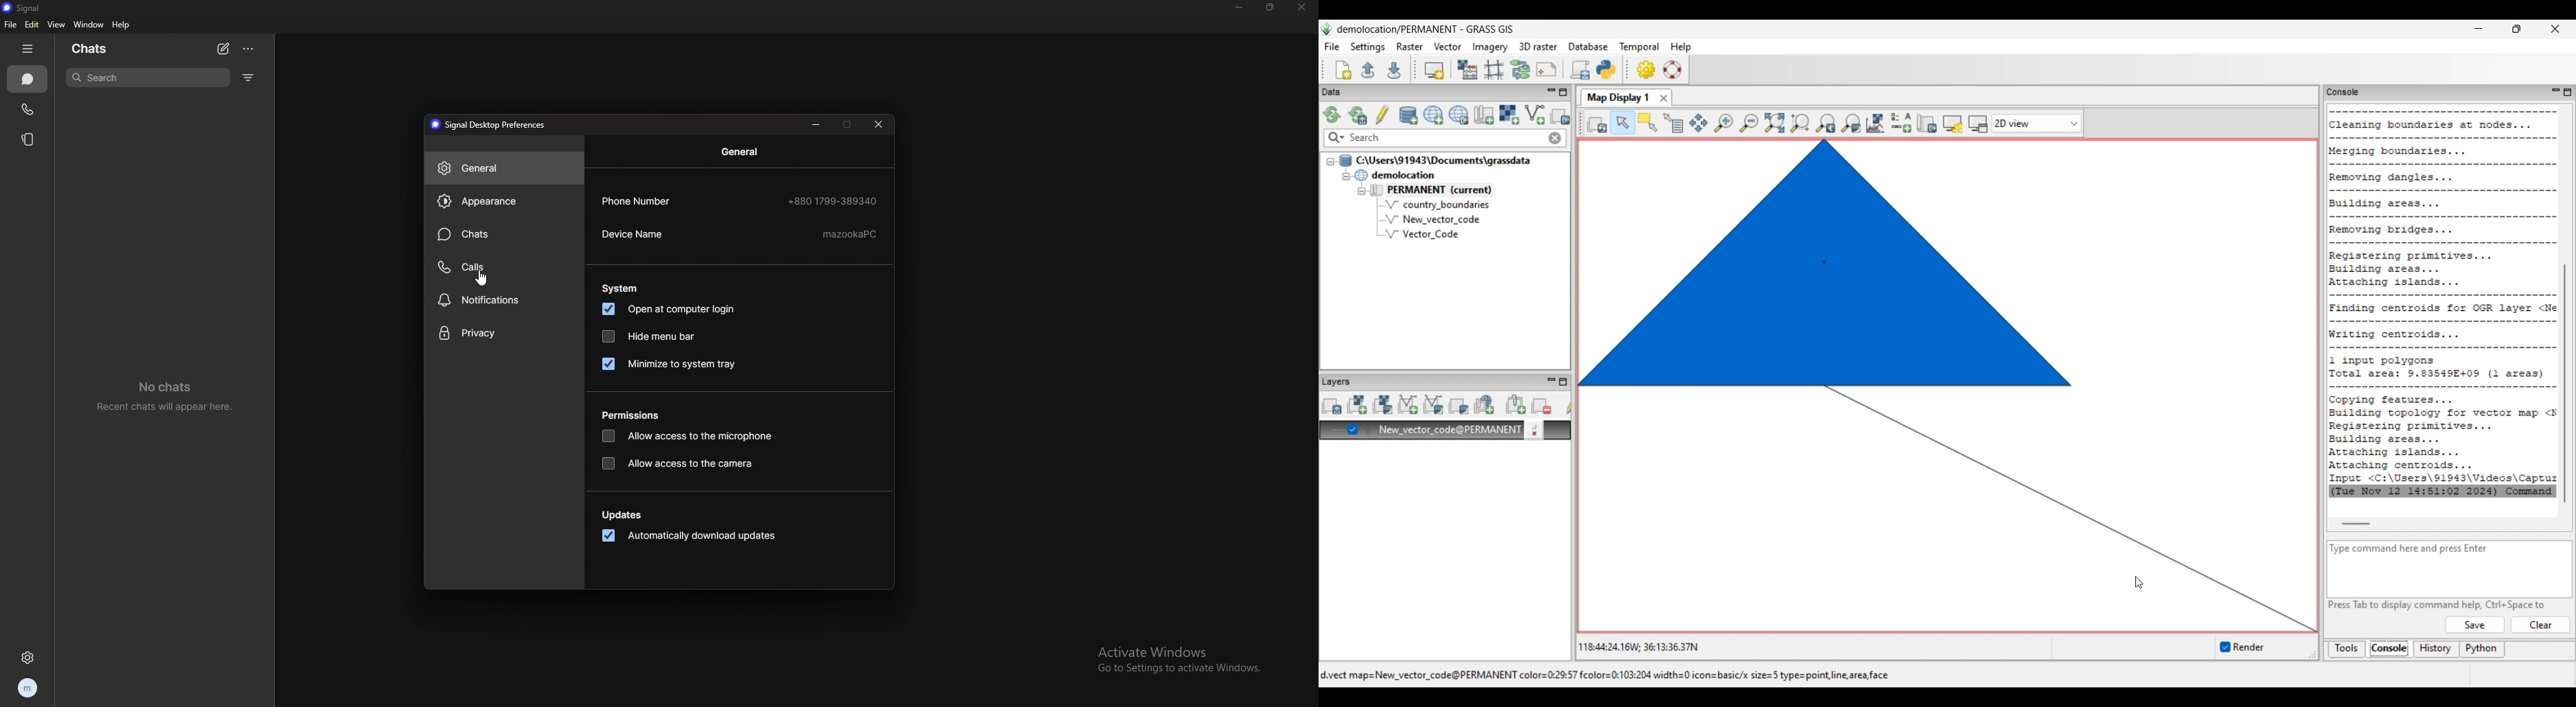 Image resolution: width=2576 pixels, height=728 pixels. What do you see at coordinates (10, 25) in the screenshot?
I see `file` at bounding box center [10, 25].